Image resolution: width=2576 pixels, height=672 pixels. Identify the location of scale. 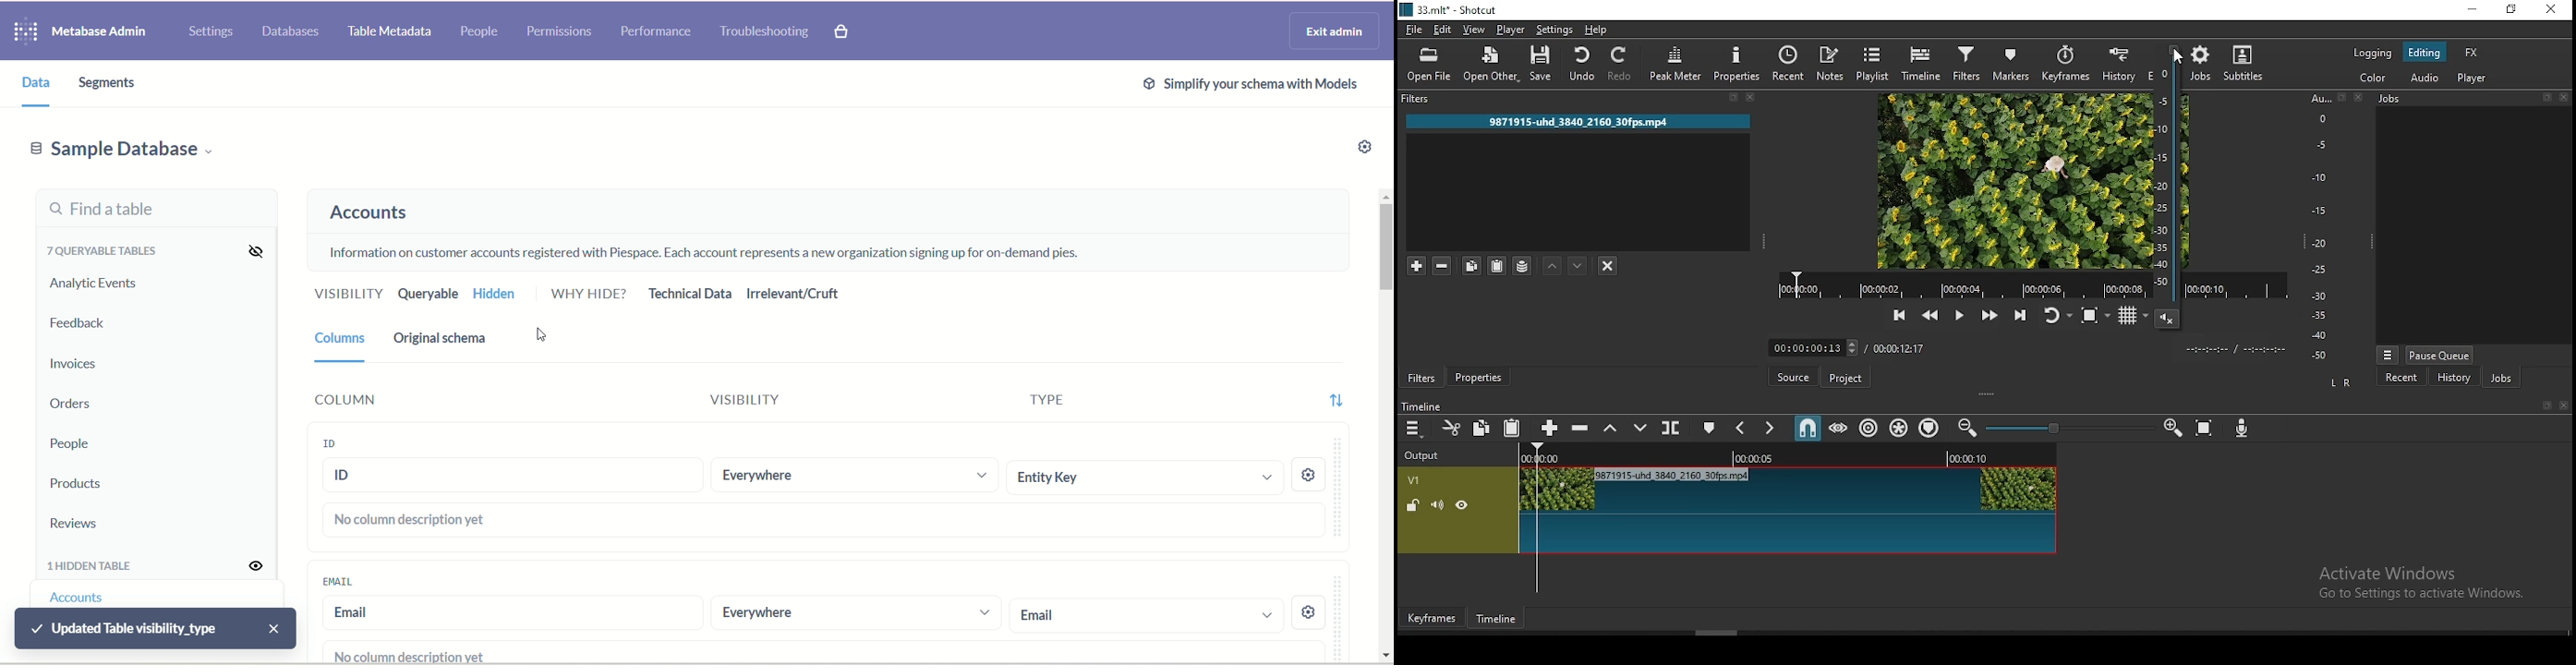
(2320, 228).